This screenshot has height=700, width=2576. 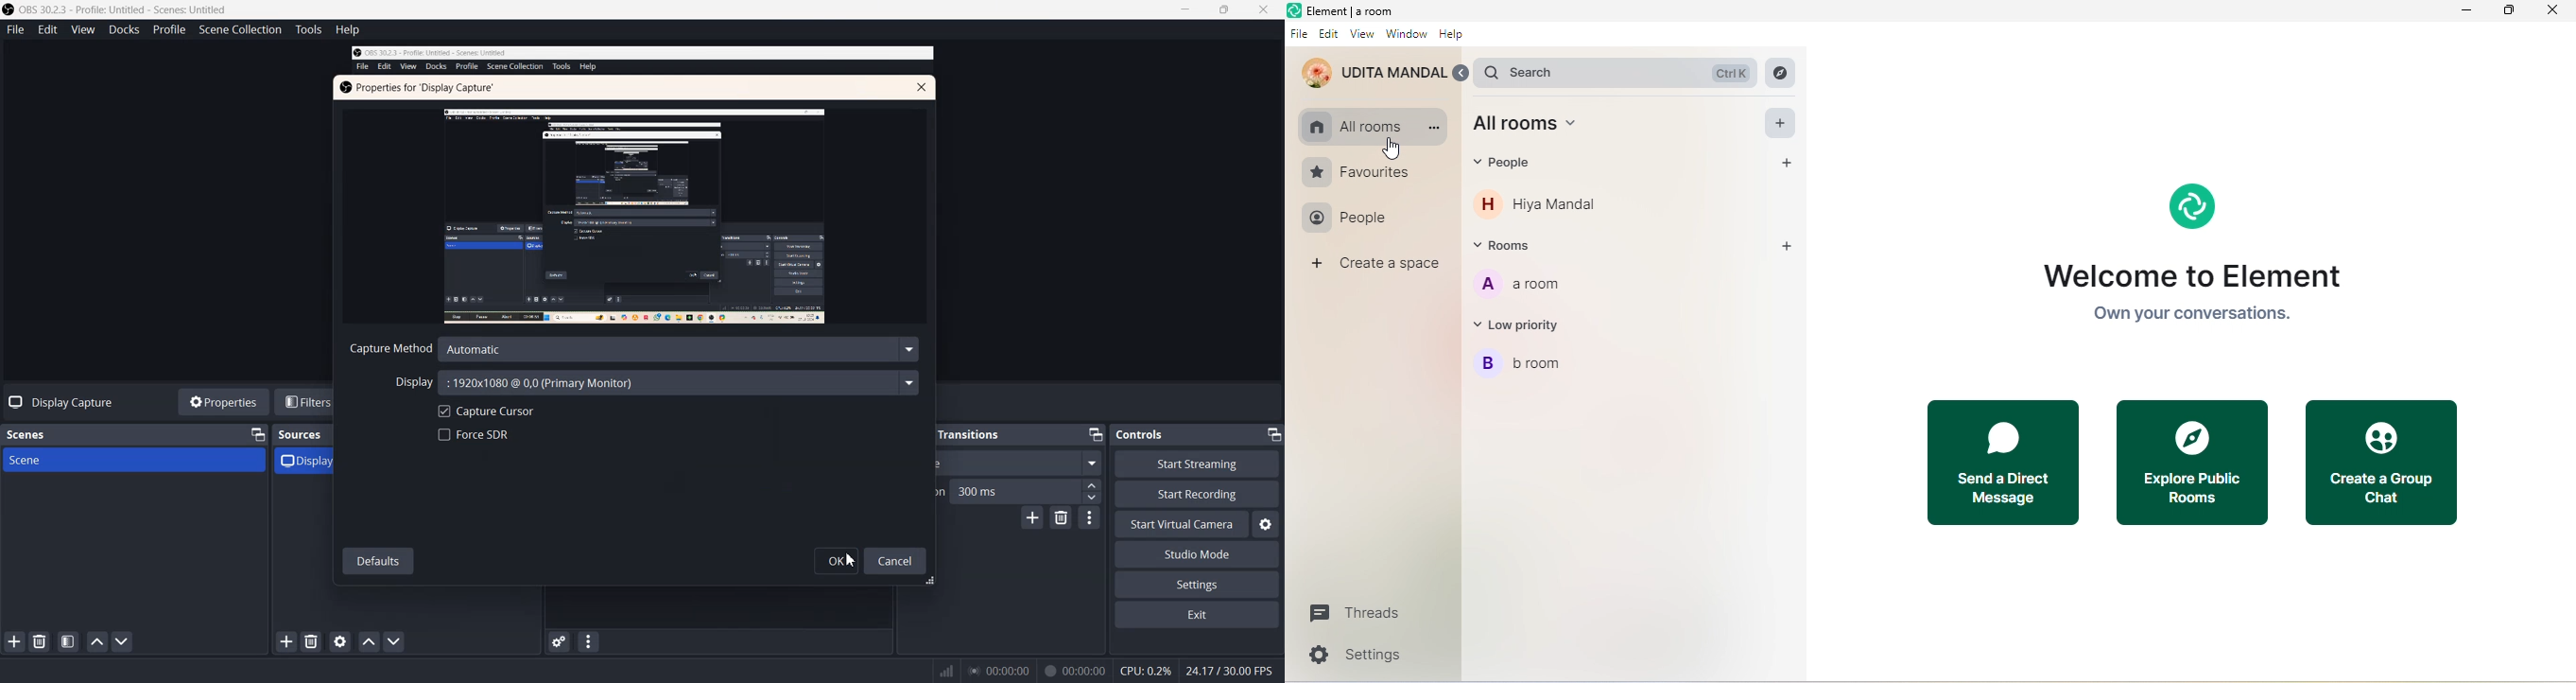 I want to click on Minimize, so click(x=884, y=435).